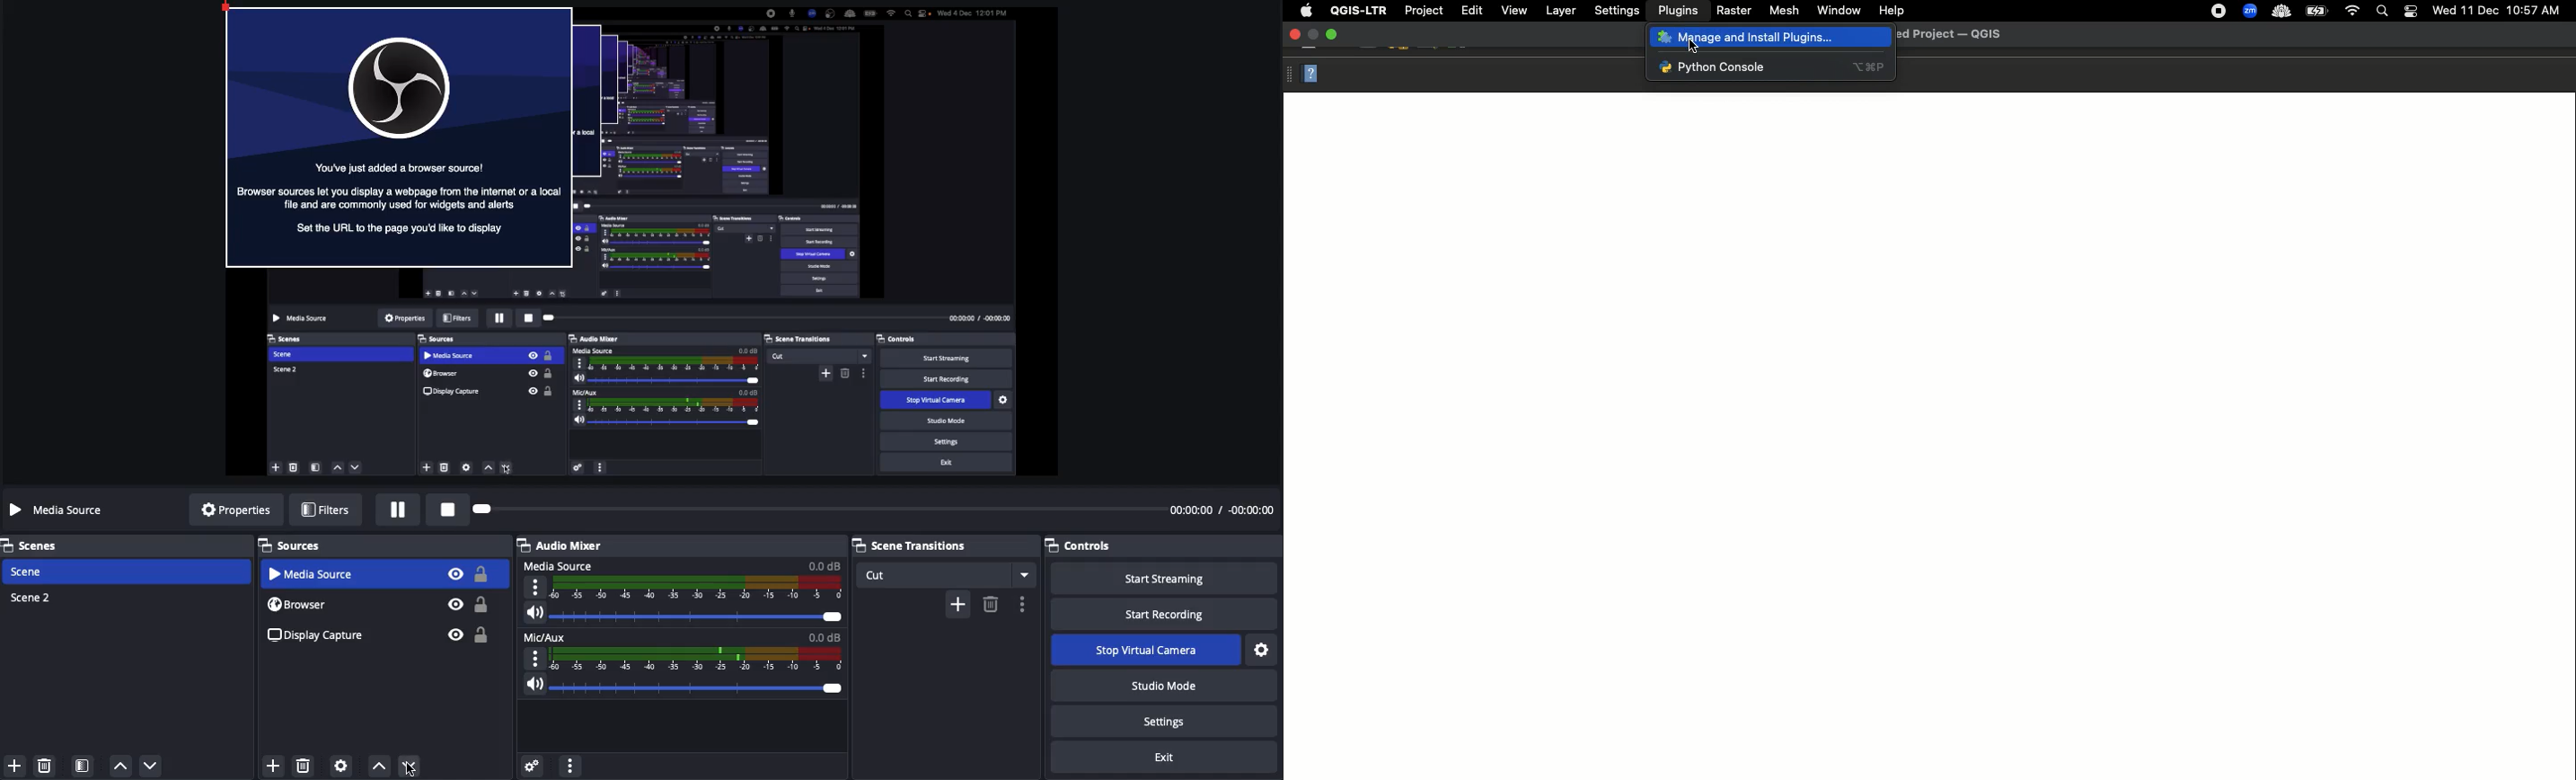  I want to click on Stop, so click(444, 508).